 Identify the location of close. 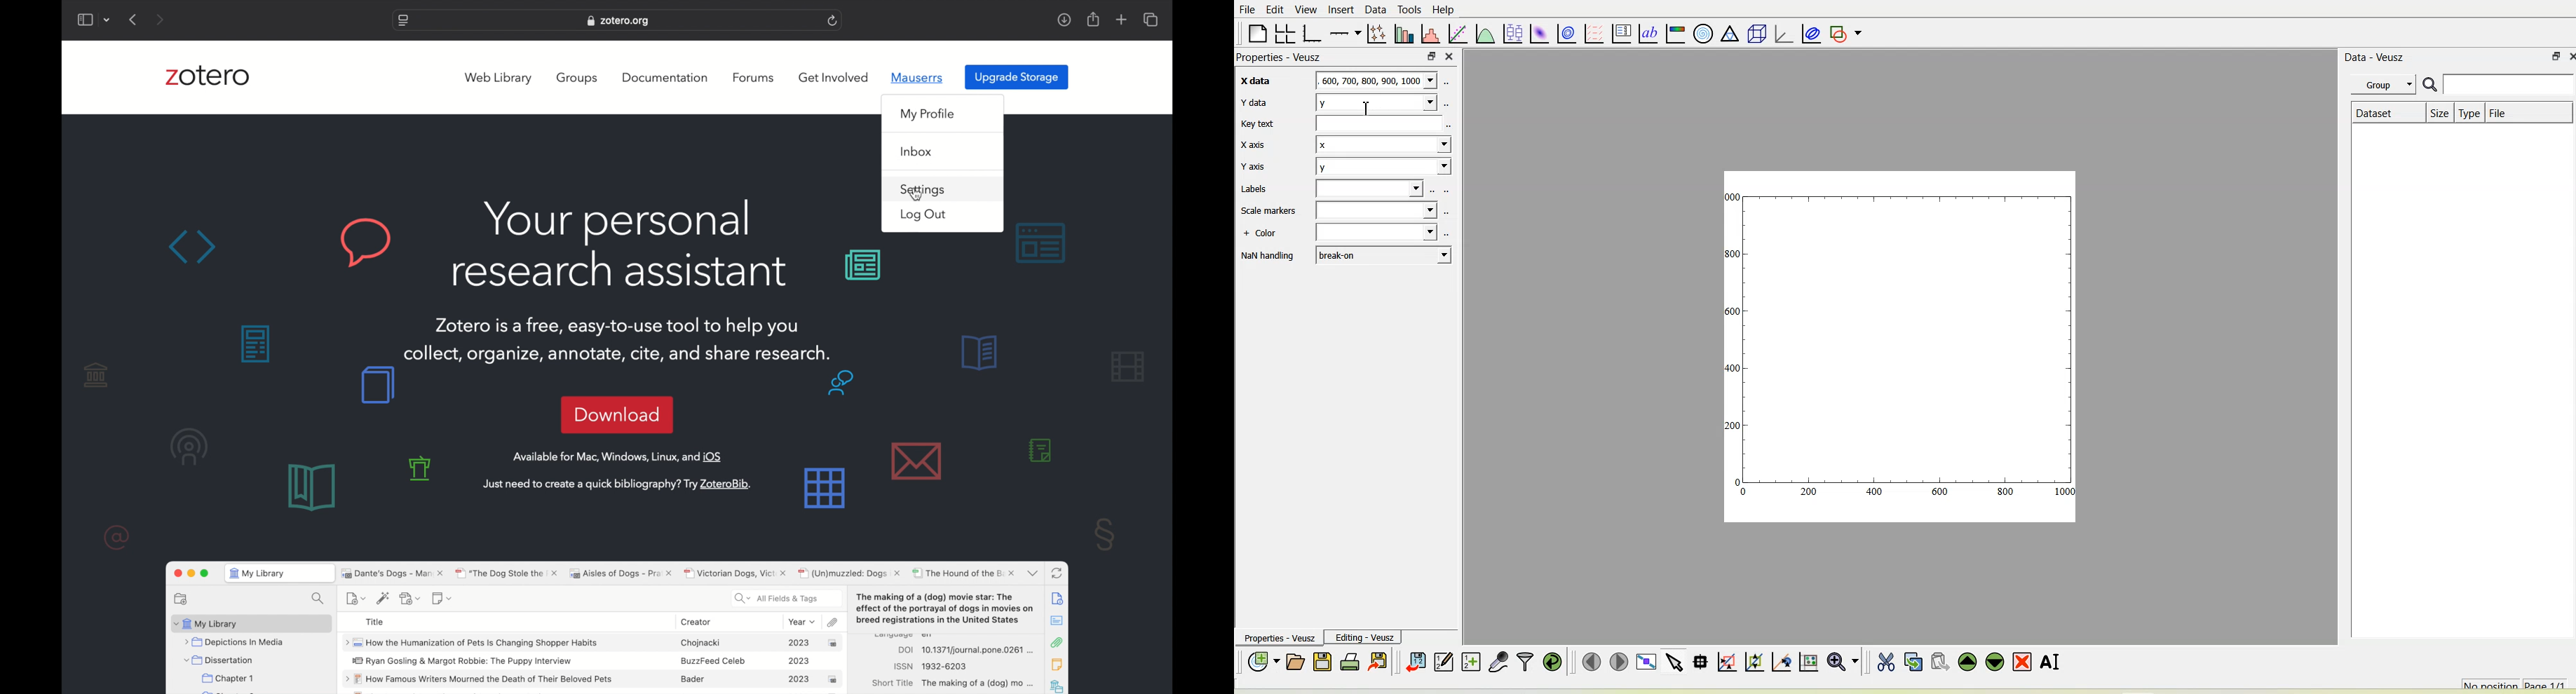
(2568, 55).